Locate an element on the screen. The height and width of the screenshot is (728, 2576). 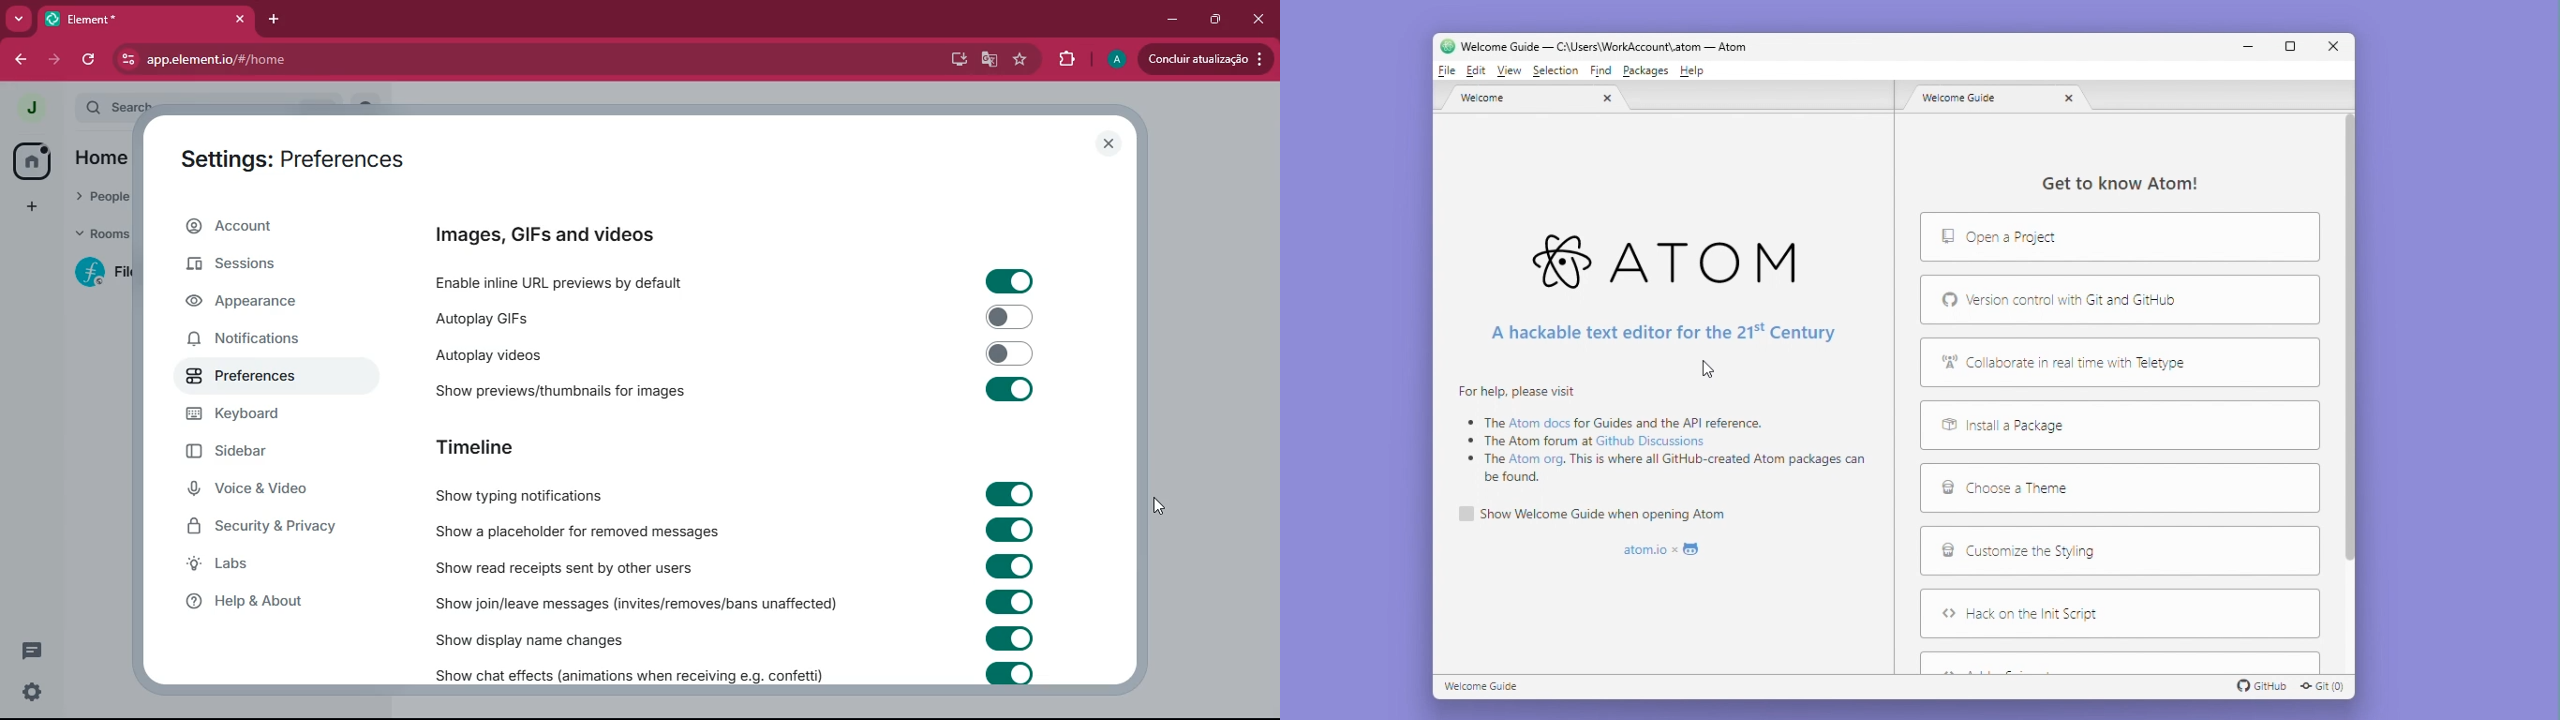
extensions is located at coordinates (1063, 60).